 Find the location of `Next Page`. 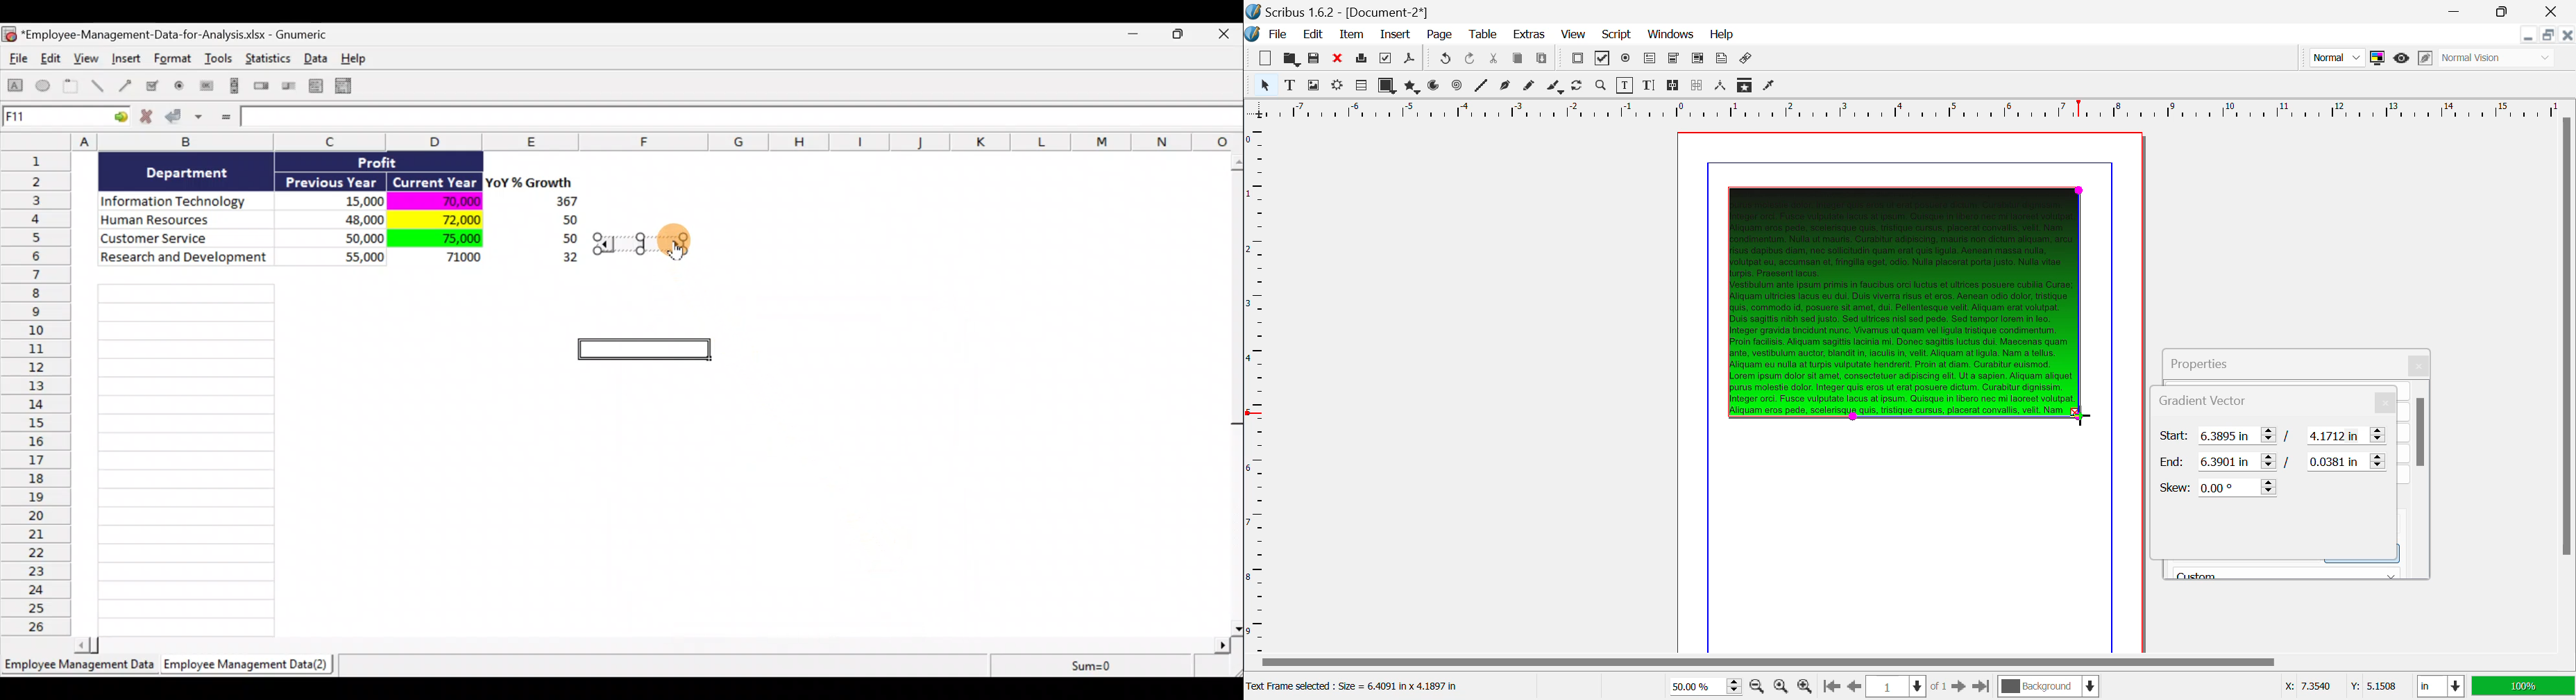

Next Page is located at coordinates (1958, 685).